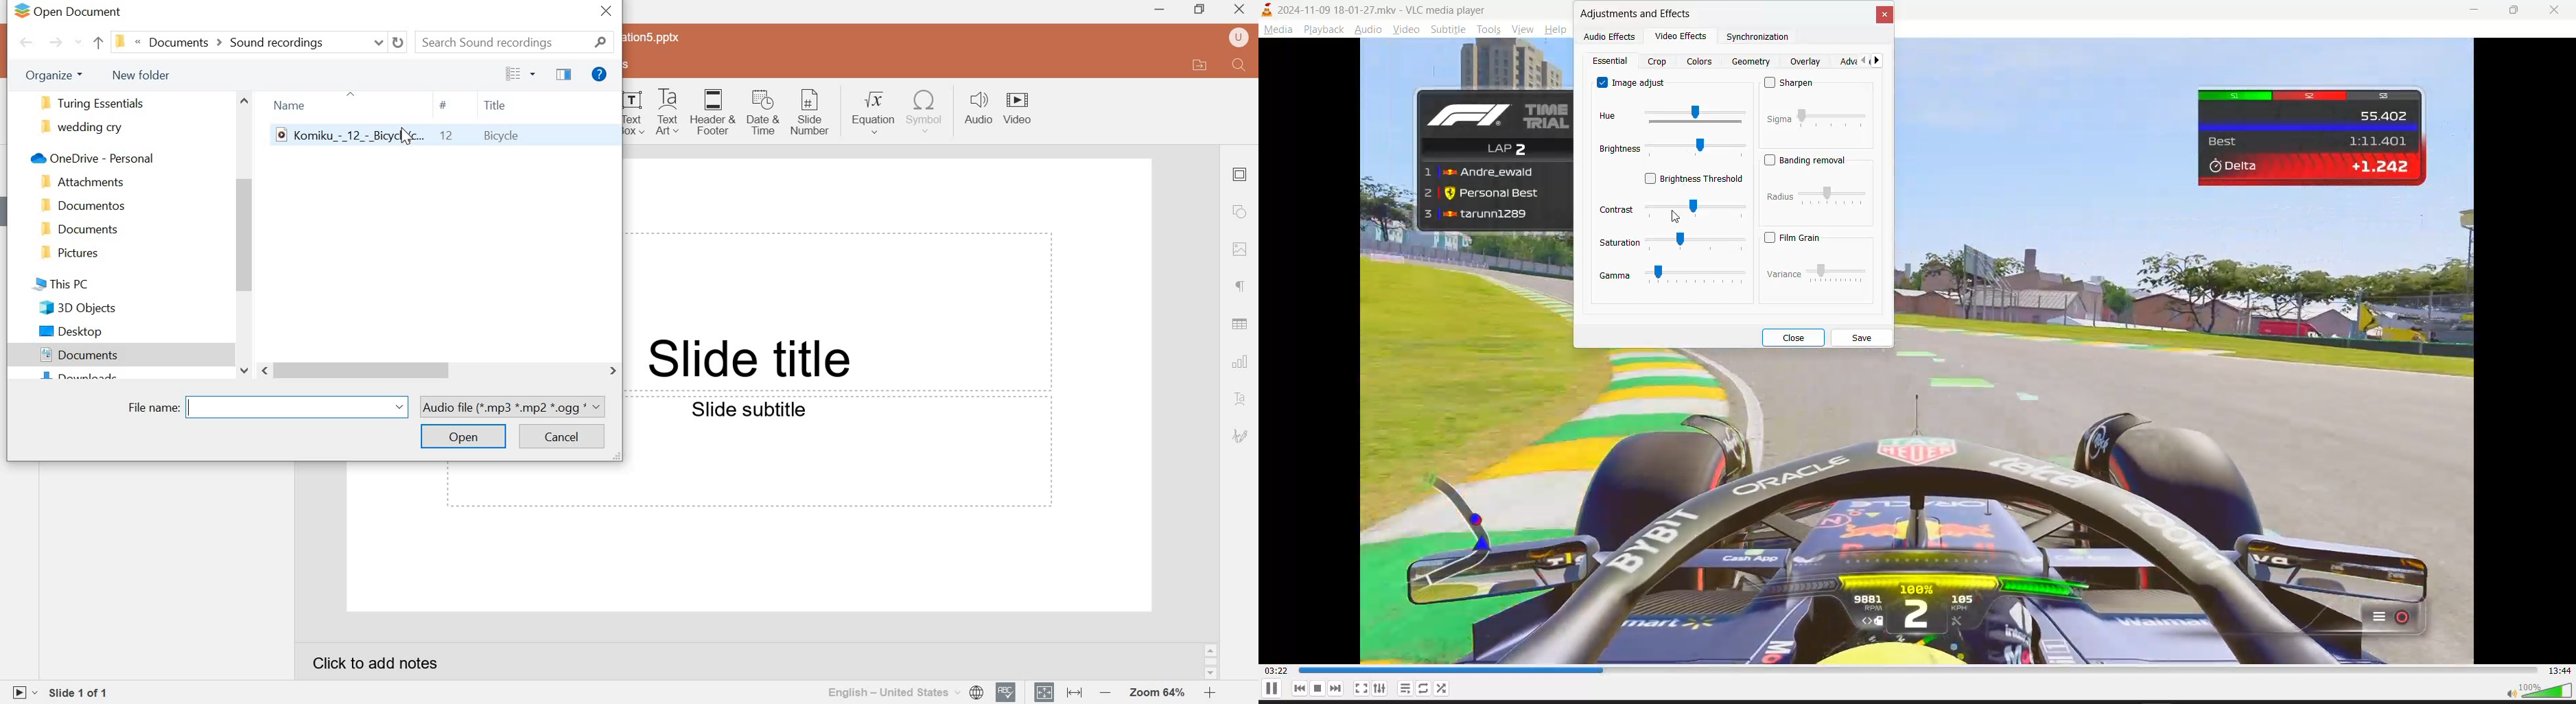 Image resolution: width=2576 pixels, height=728 pixels. I want to click on more options, so click(536, 72).